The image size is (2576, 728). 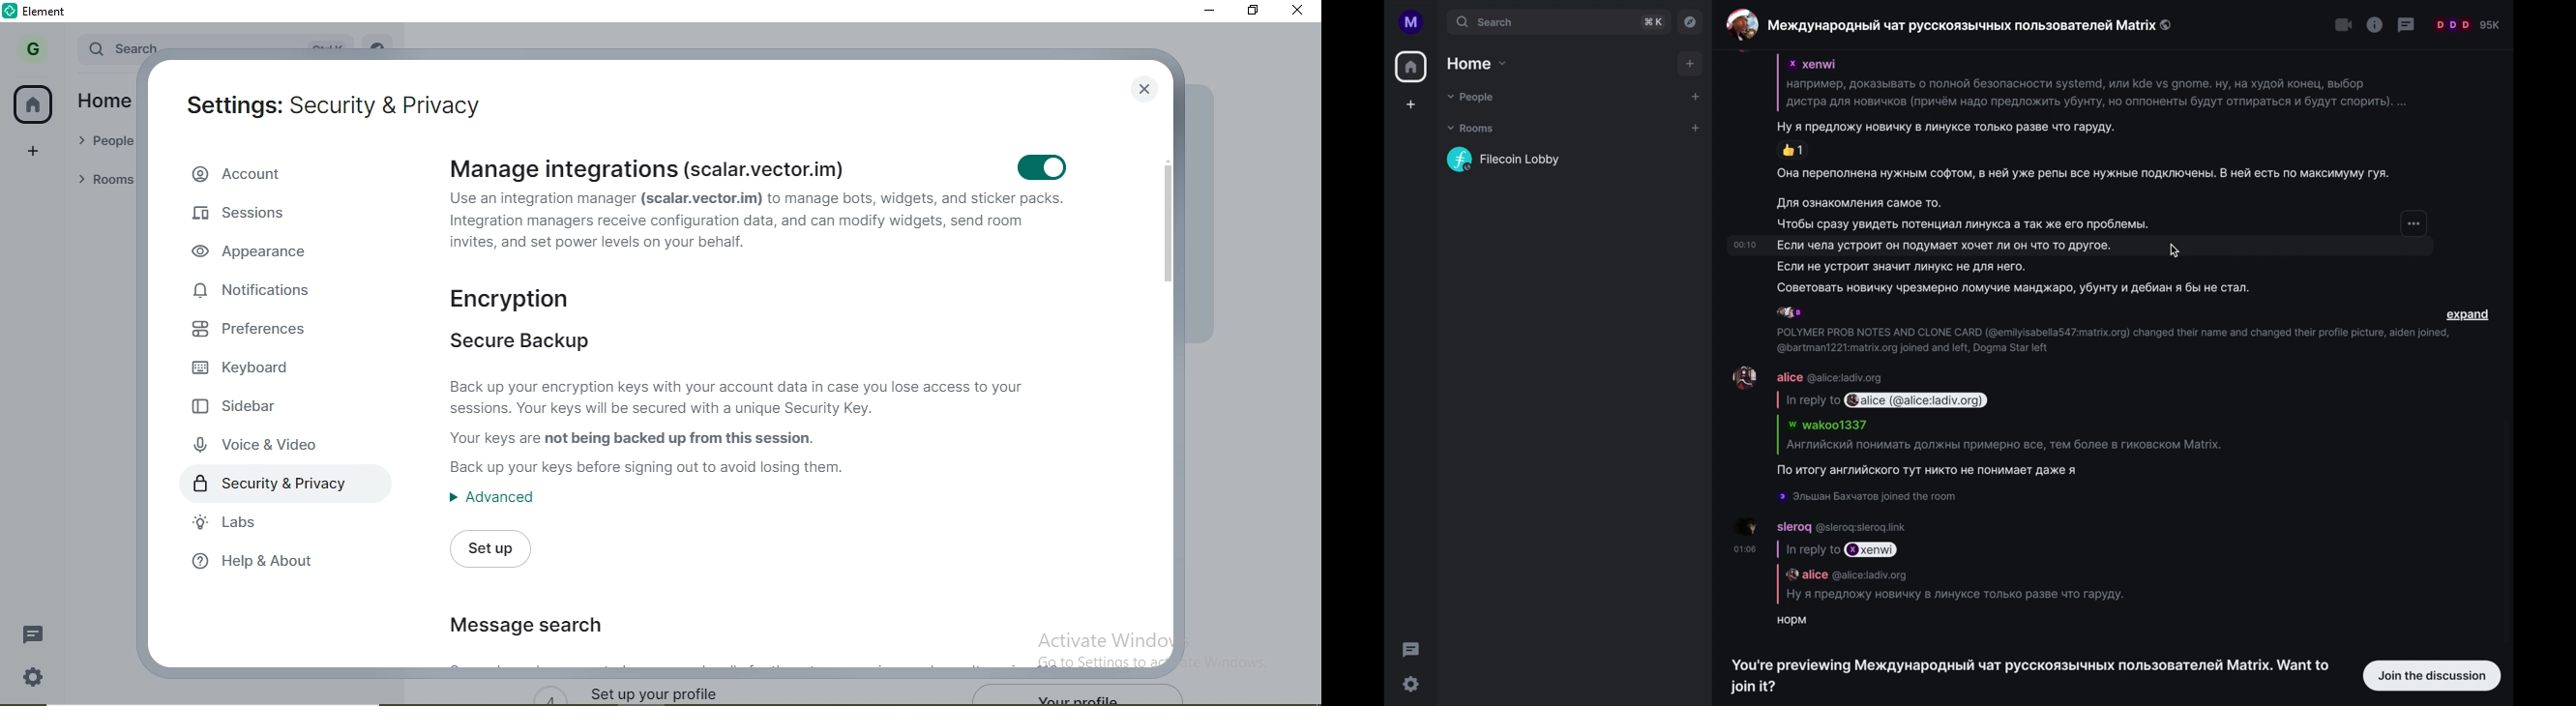 I want to click on element logo, so click(x=13, y=11).